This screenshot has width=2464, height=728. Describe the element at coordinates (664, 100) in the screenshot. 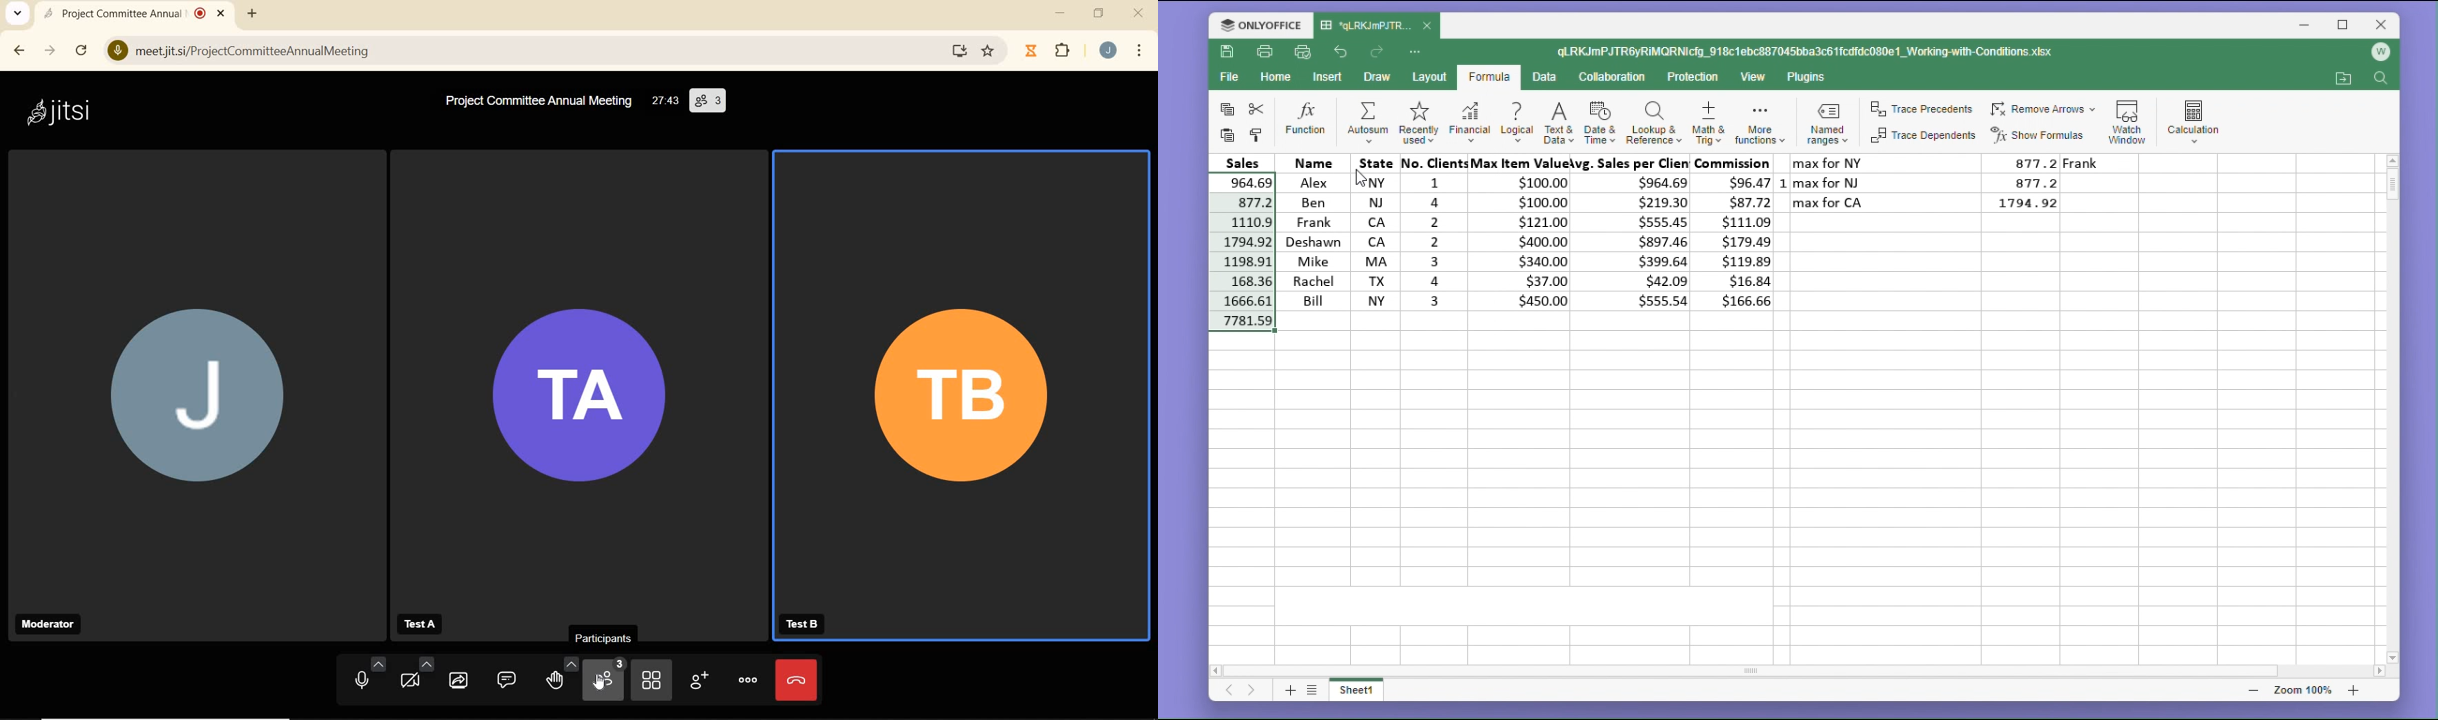

I see `27:43` at that location.